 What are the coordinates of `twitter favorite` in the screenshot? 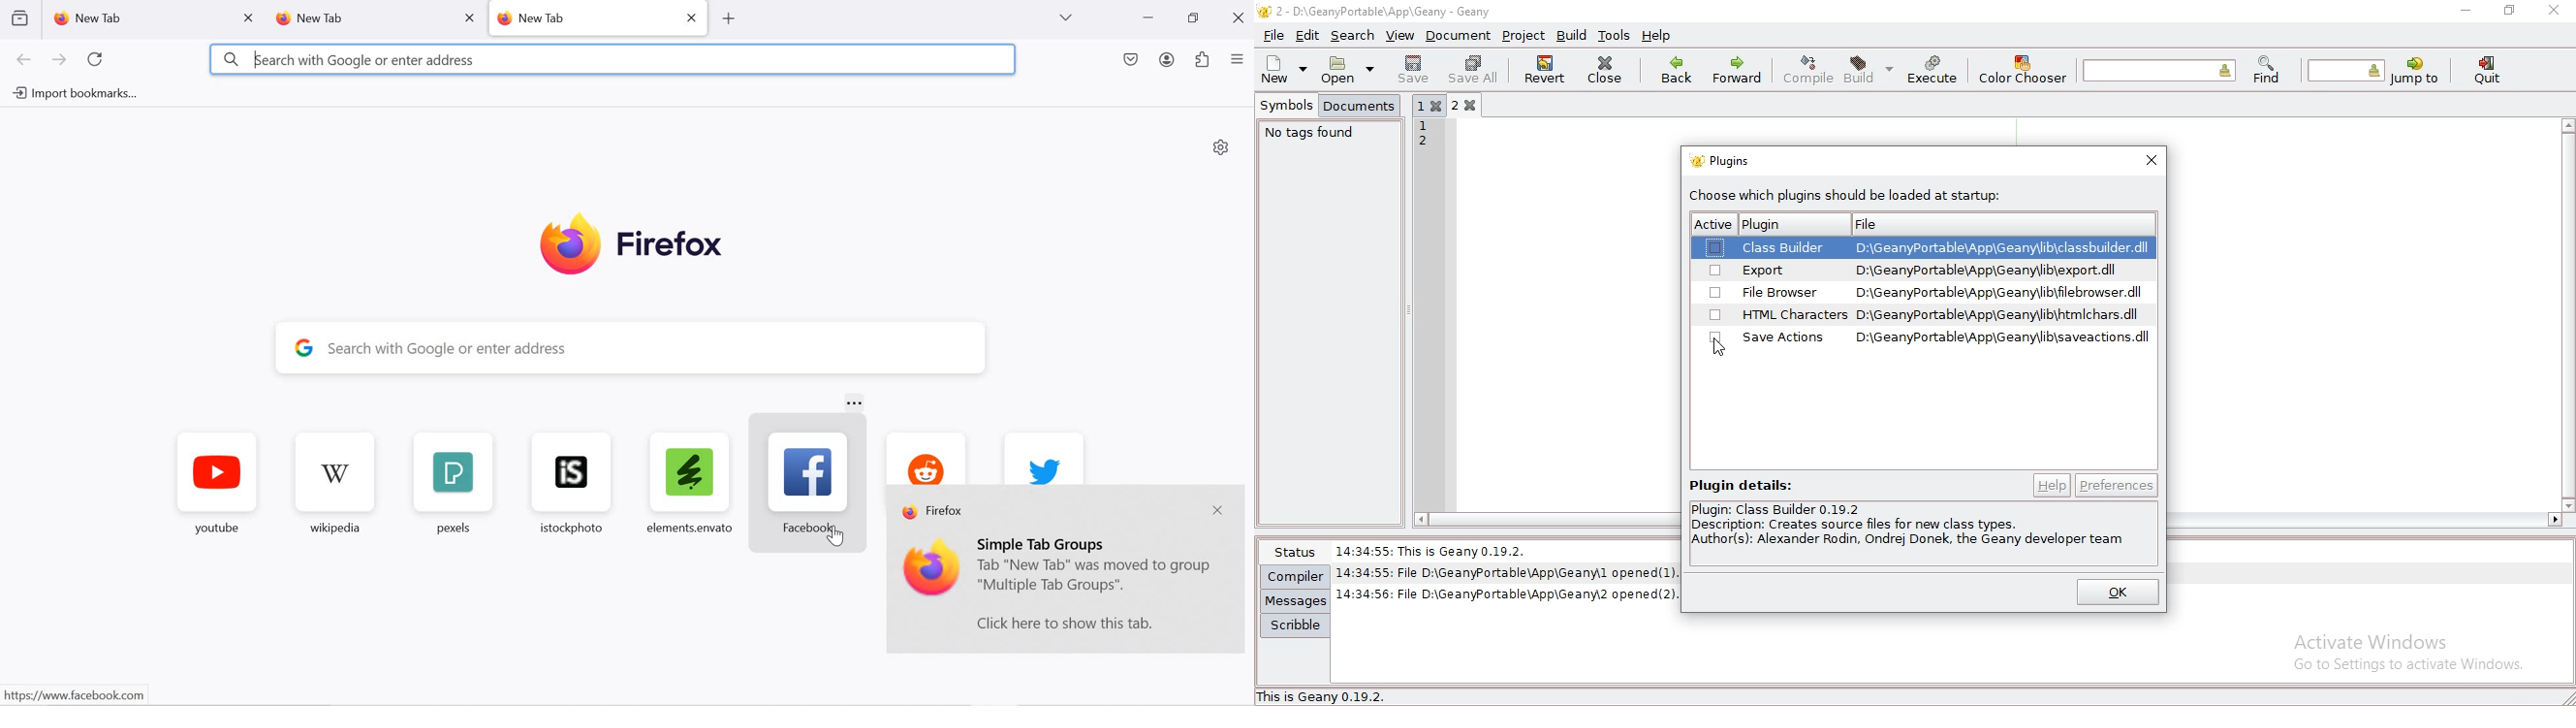 It's located at (1045, 458).